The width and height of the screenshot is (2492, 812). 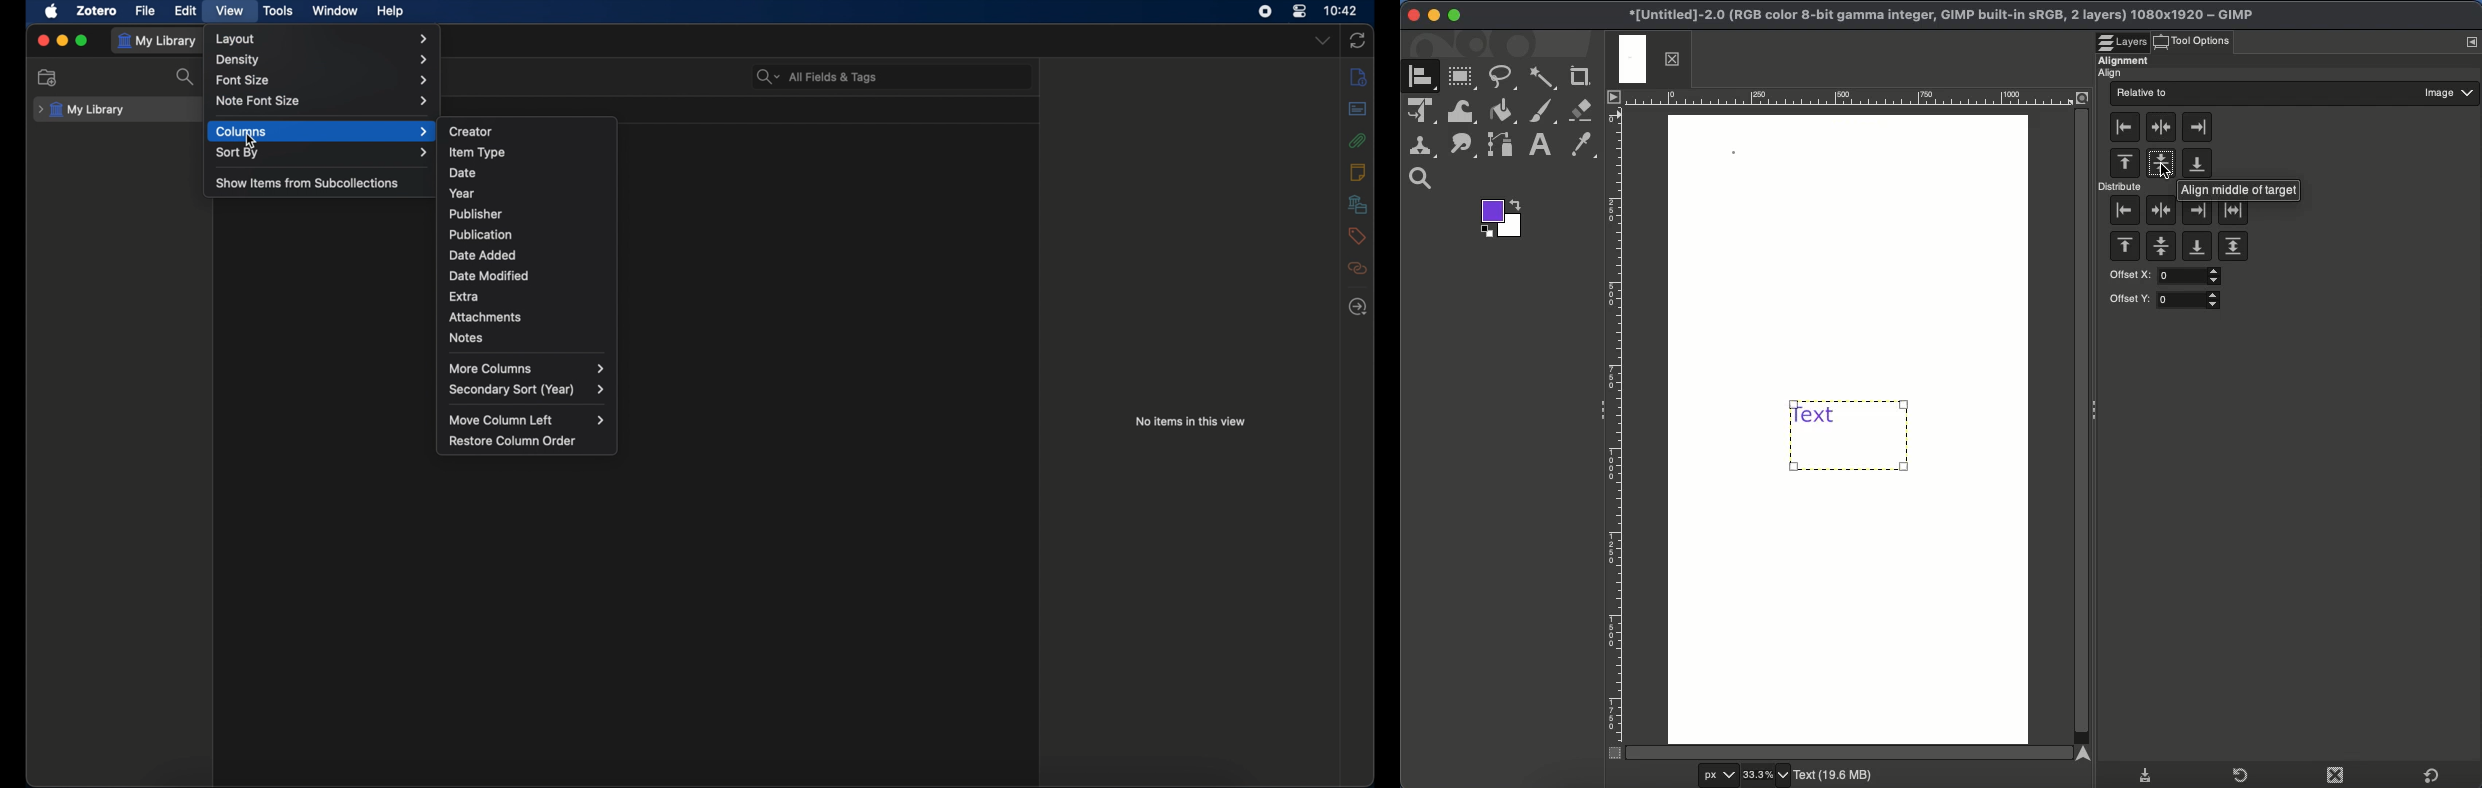 I want to click on Refresh tool presets, so click(x=2234, y=774).